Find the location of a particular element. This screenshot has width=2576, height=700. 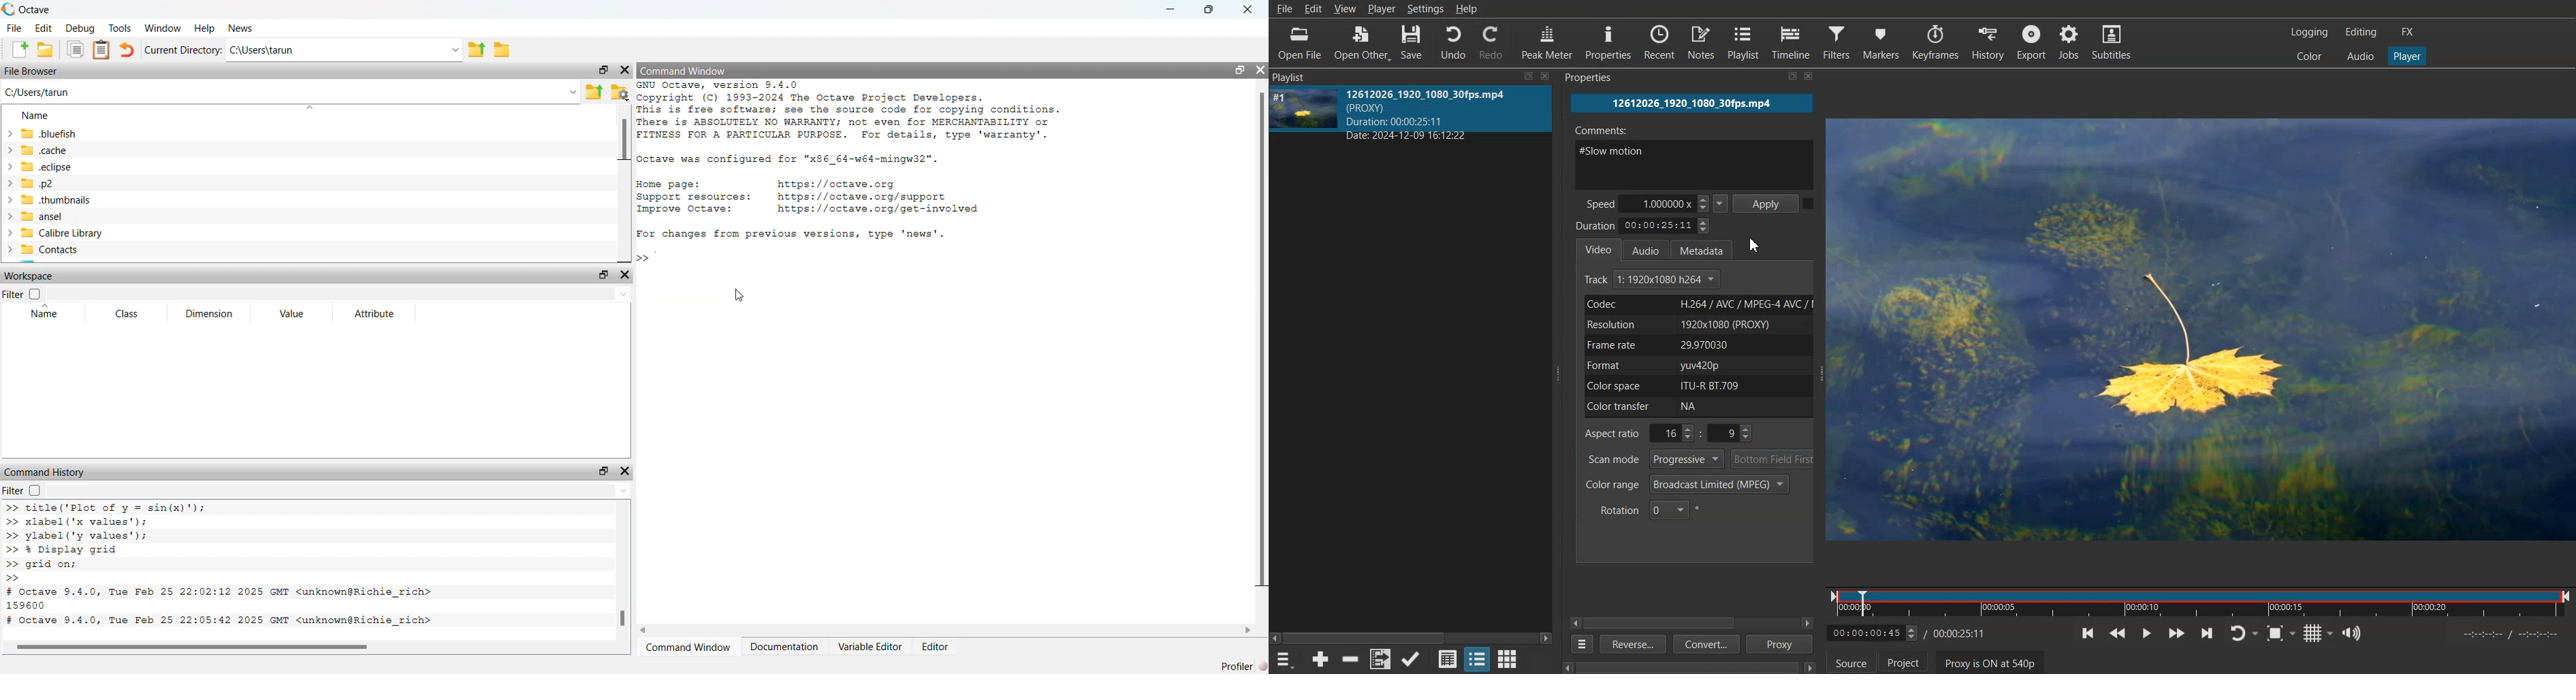

Redo is located at coordinates (1494, 42).